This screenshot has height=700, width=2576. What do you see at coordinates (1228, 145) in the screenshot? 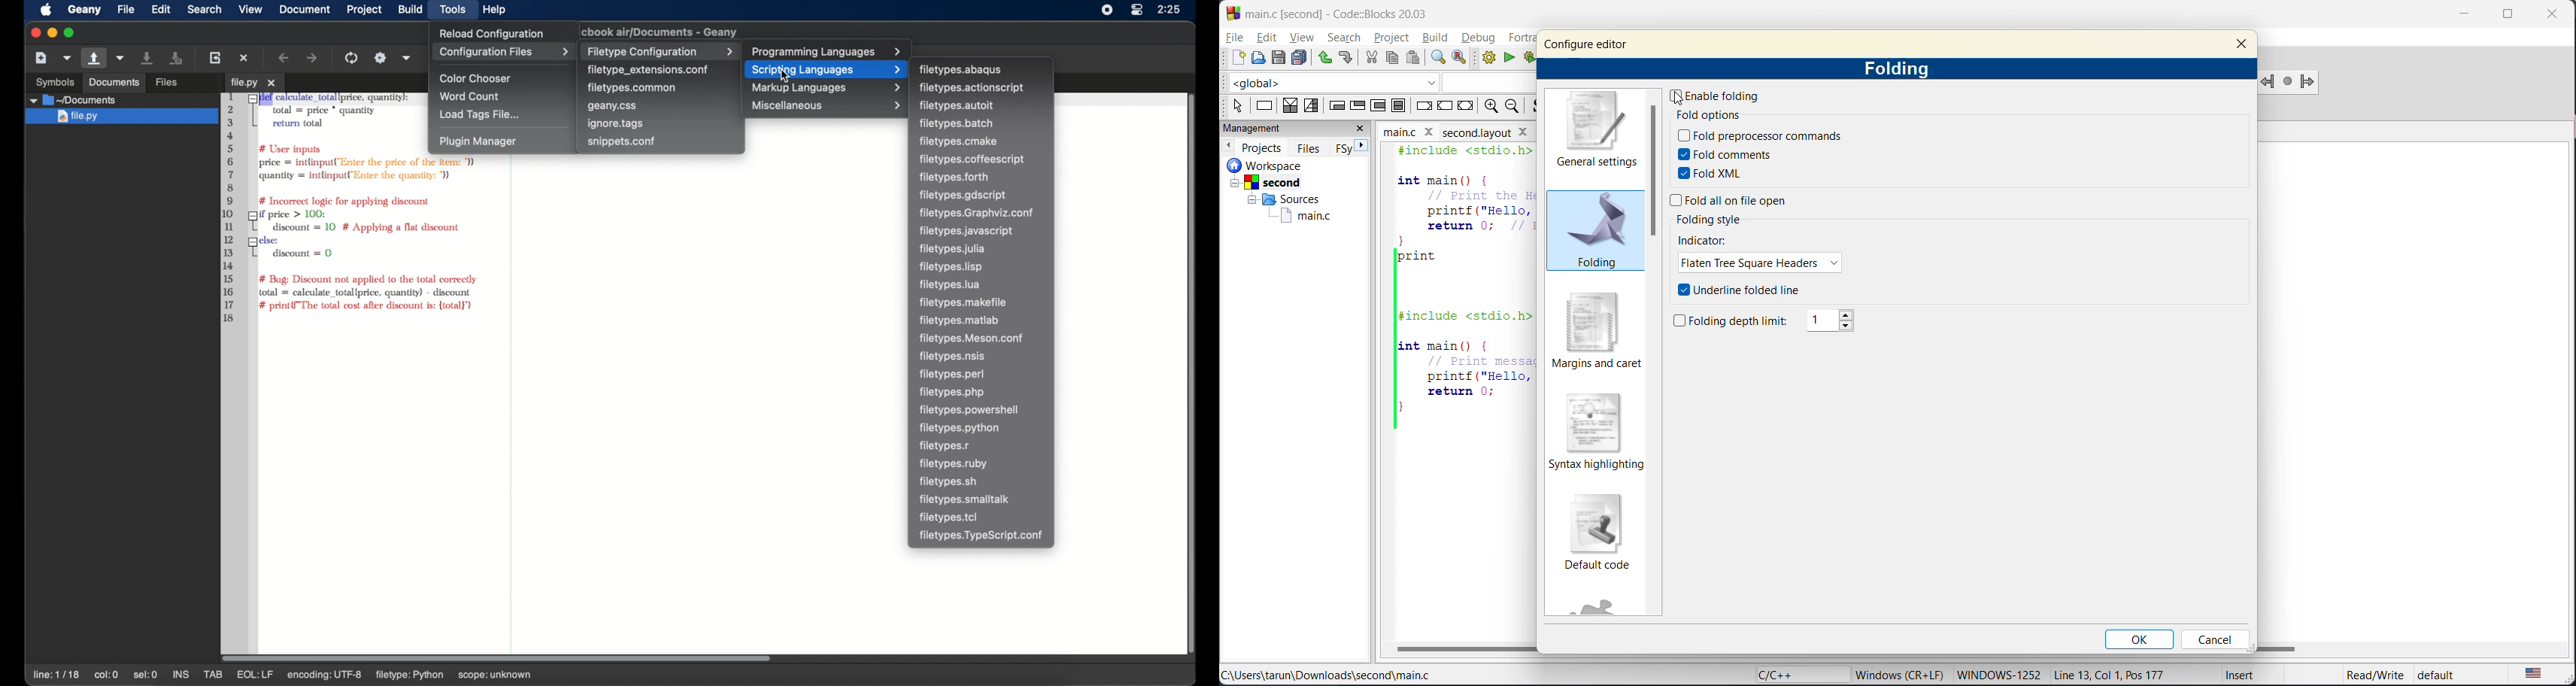
I see `previous` at bounding box center [1228, 145].